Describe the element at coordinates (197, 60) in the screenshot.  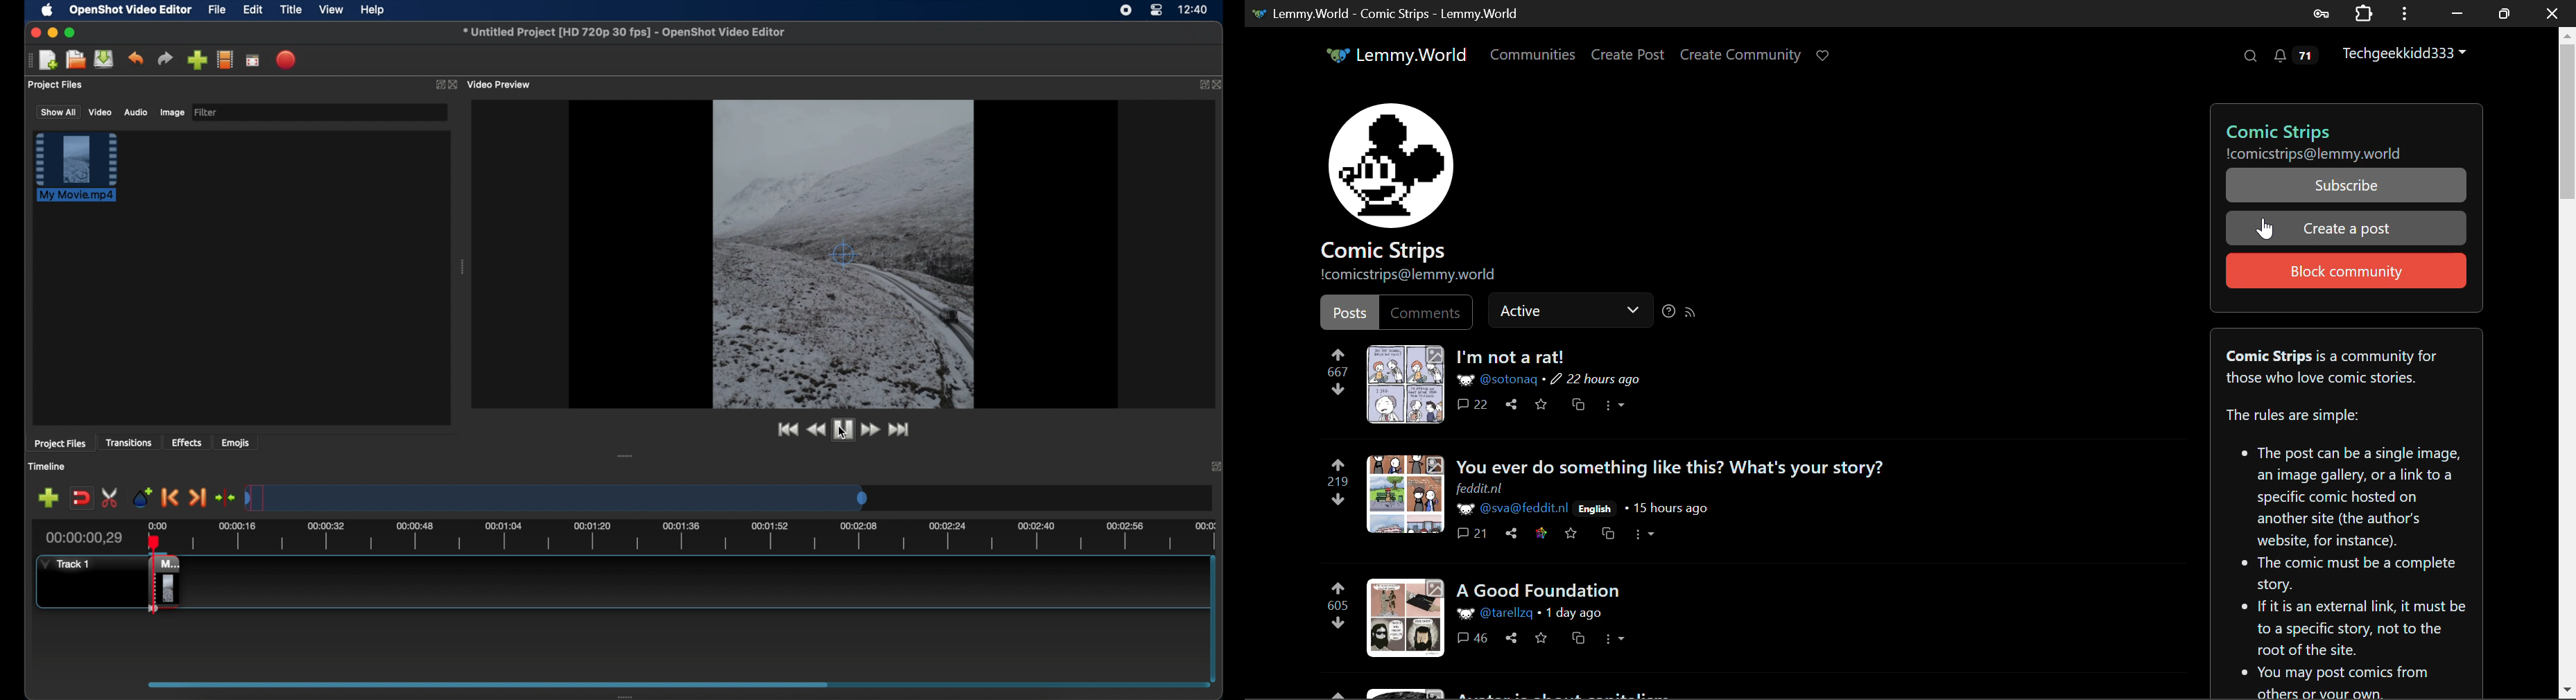
I see `import files` at that location.